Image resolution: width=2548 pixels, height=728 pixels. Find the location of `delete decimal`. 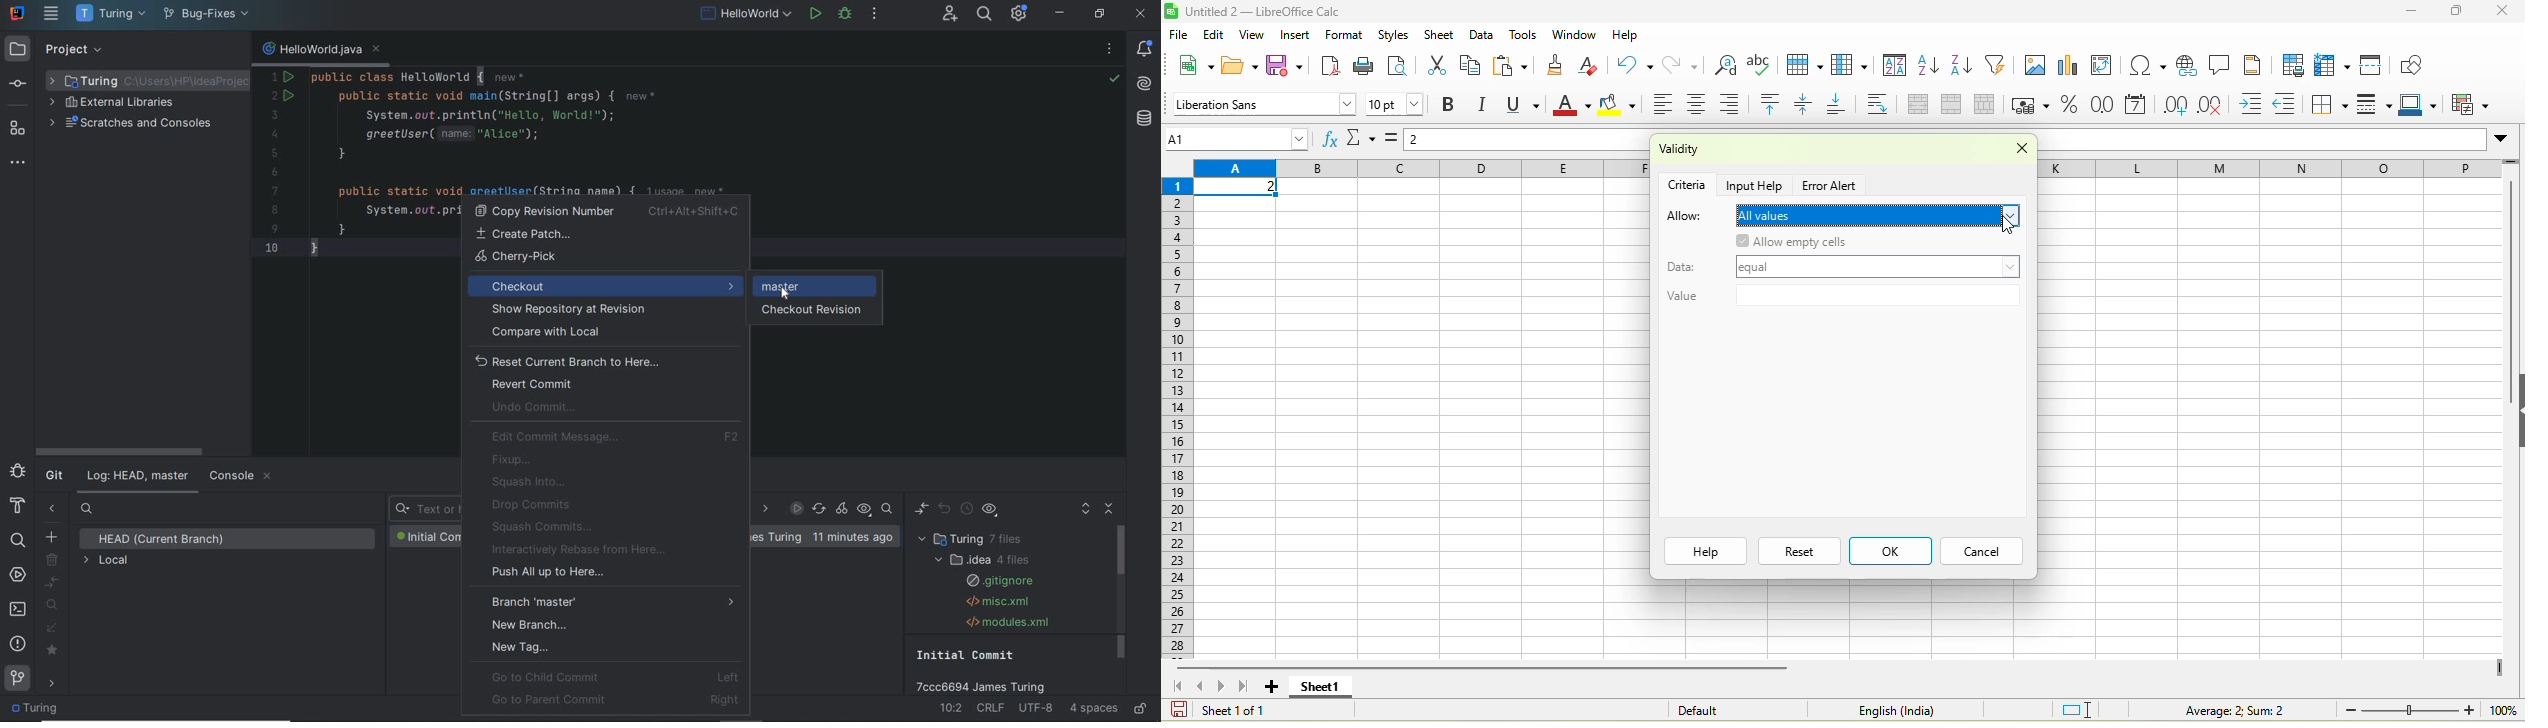

delete decimal is located at coordinates (2218, 106).